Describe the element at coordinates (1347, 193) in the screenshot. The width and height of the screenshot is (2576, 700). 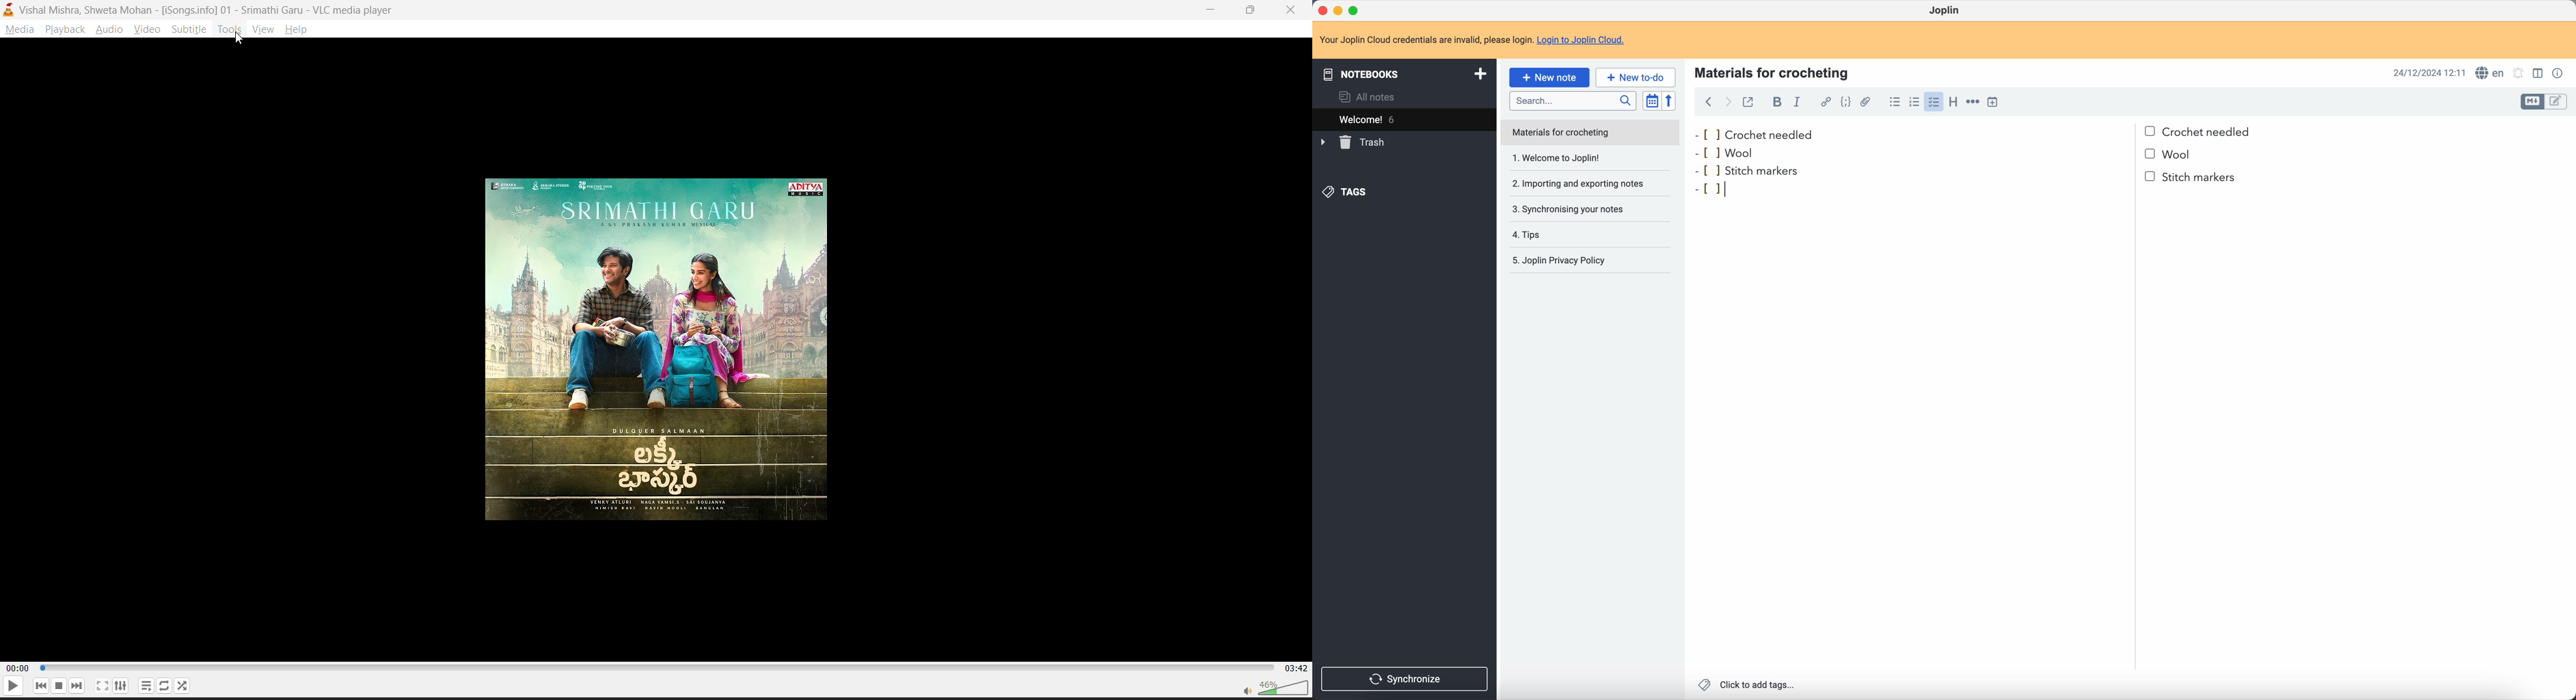
I see `tags` at that location.